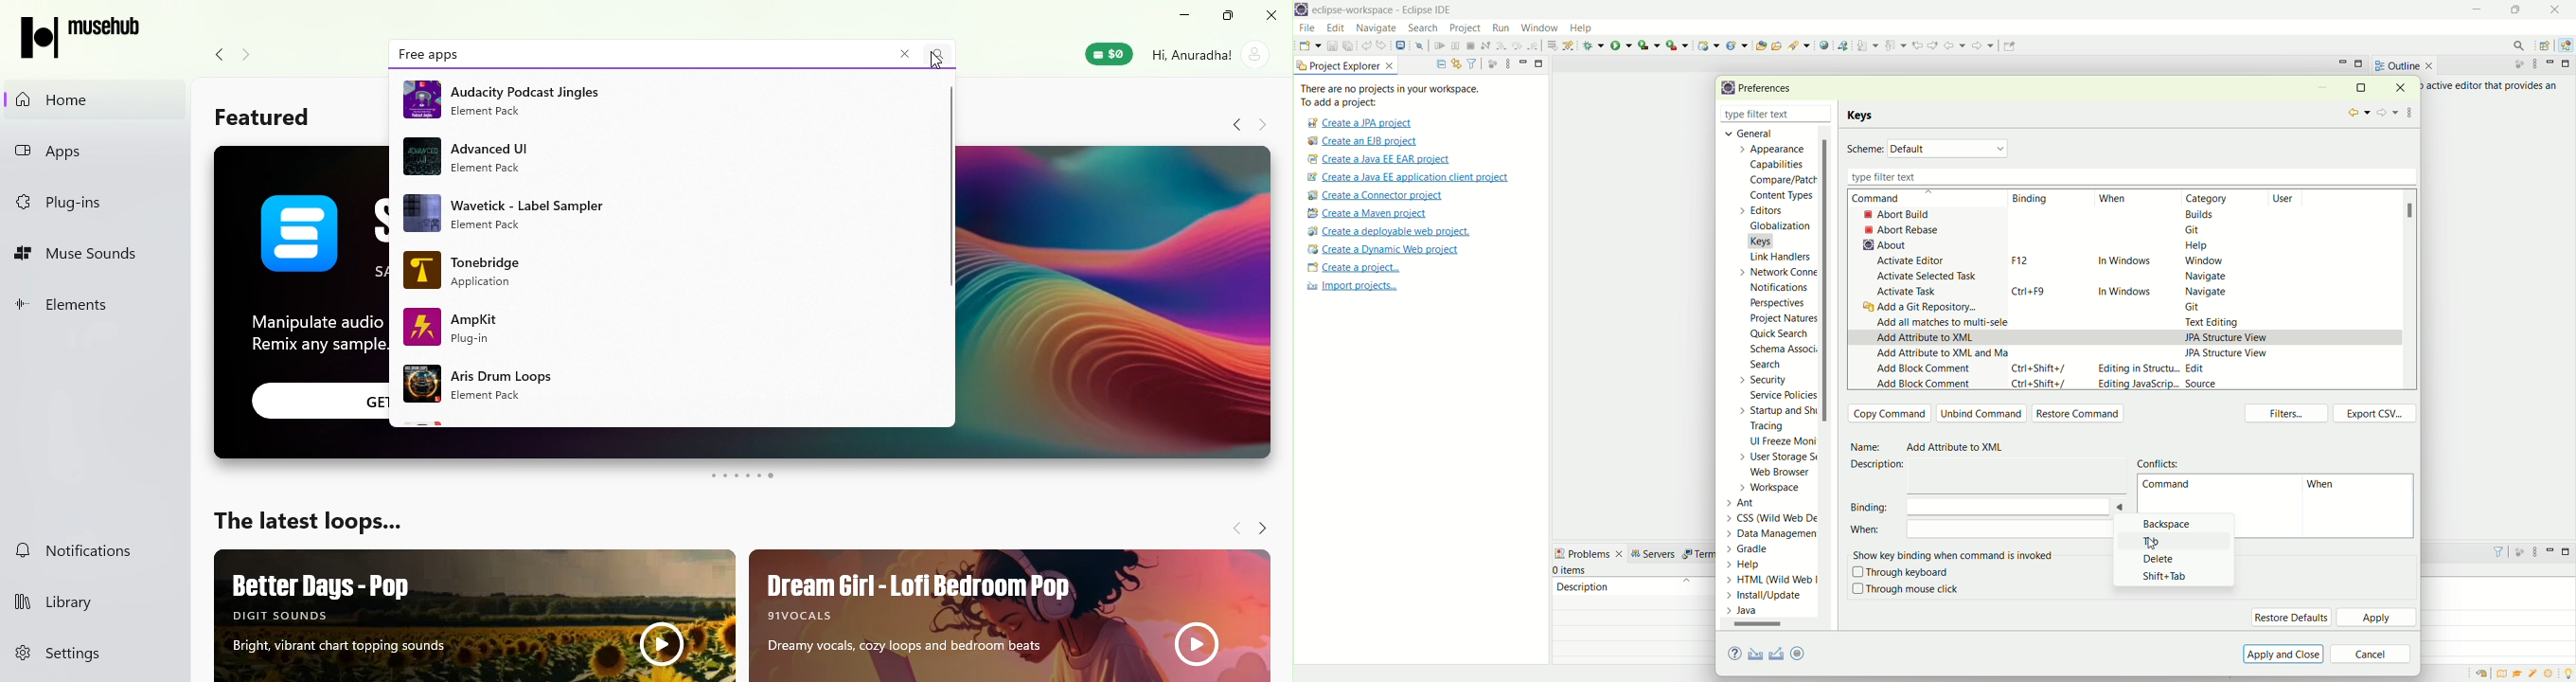 This screenshot has width=2576, height=700. I want to click on minimize, so click(2343, 62).